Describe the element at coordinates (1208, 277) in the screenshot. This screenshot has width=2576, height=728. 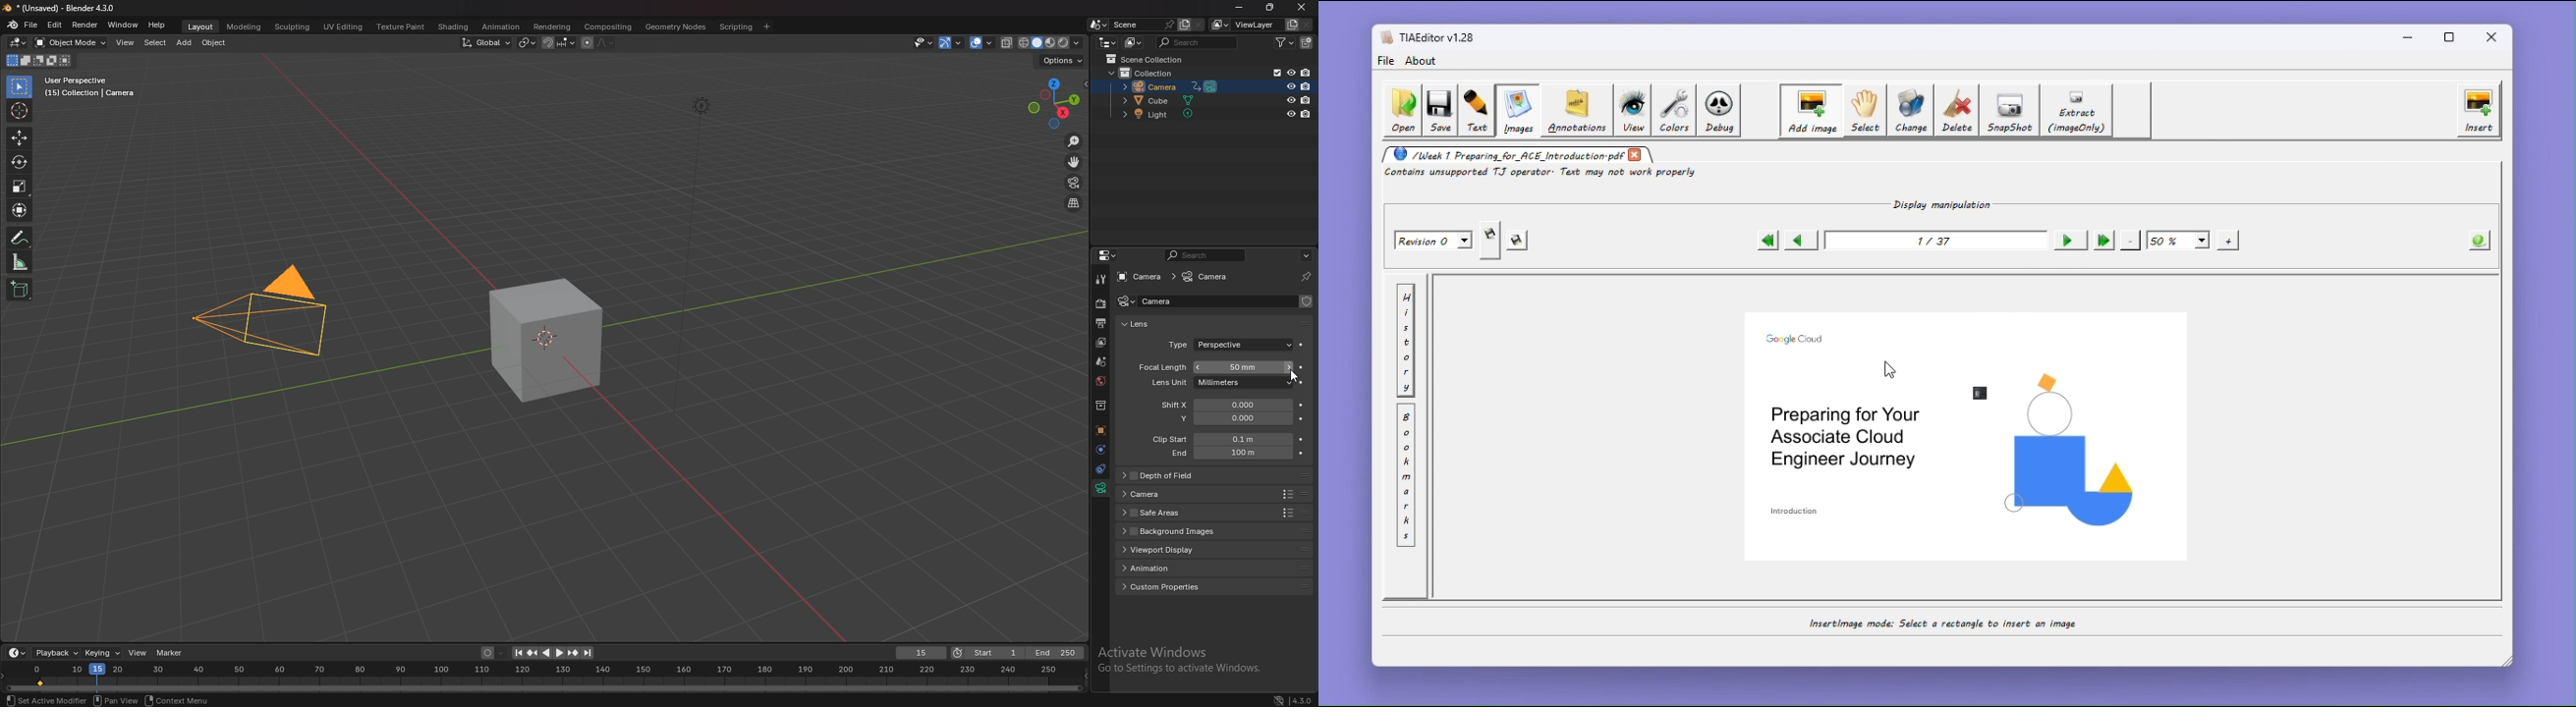
I see `camera` at that location.